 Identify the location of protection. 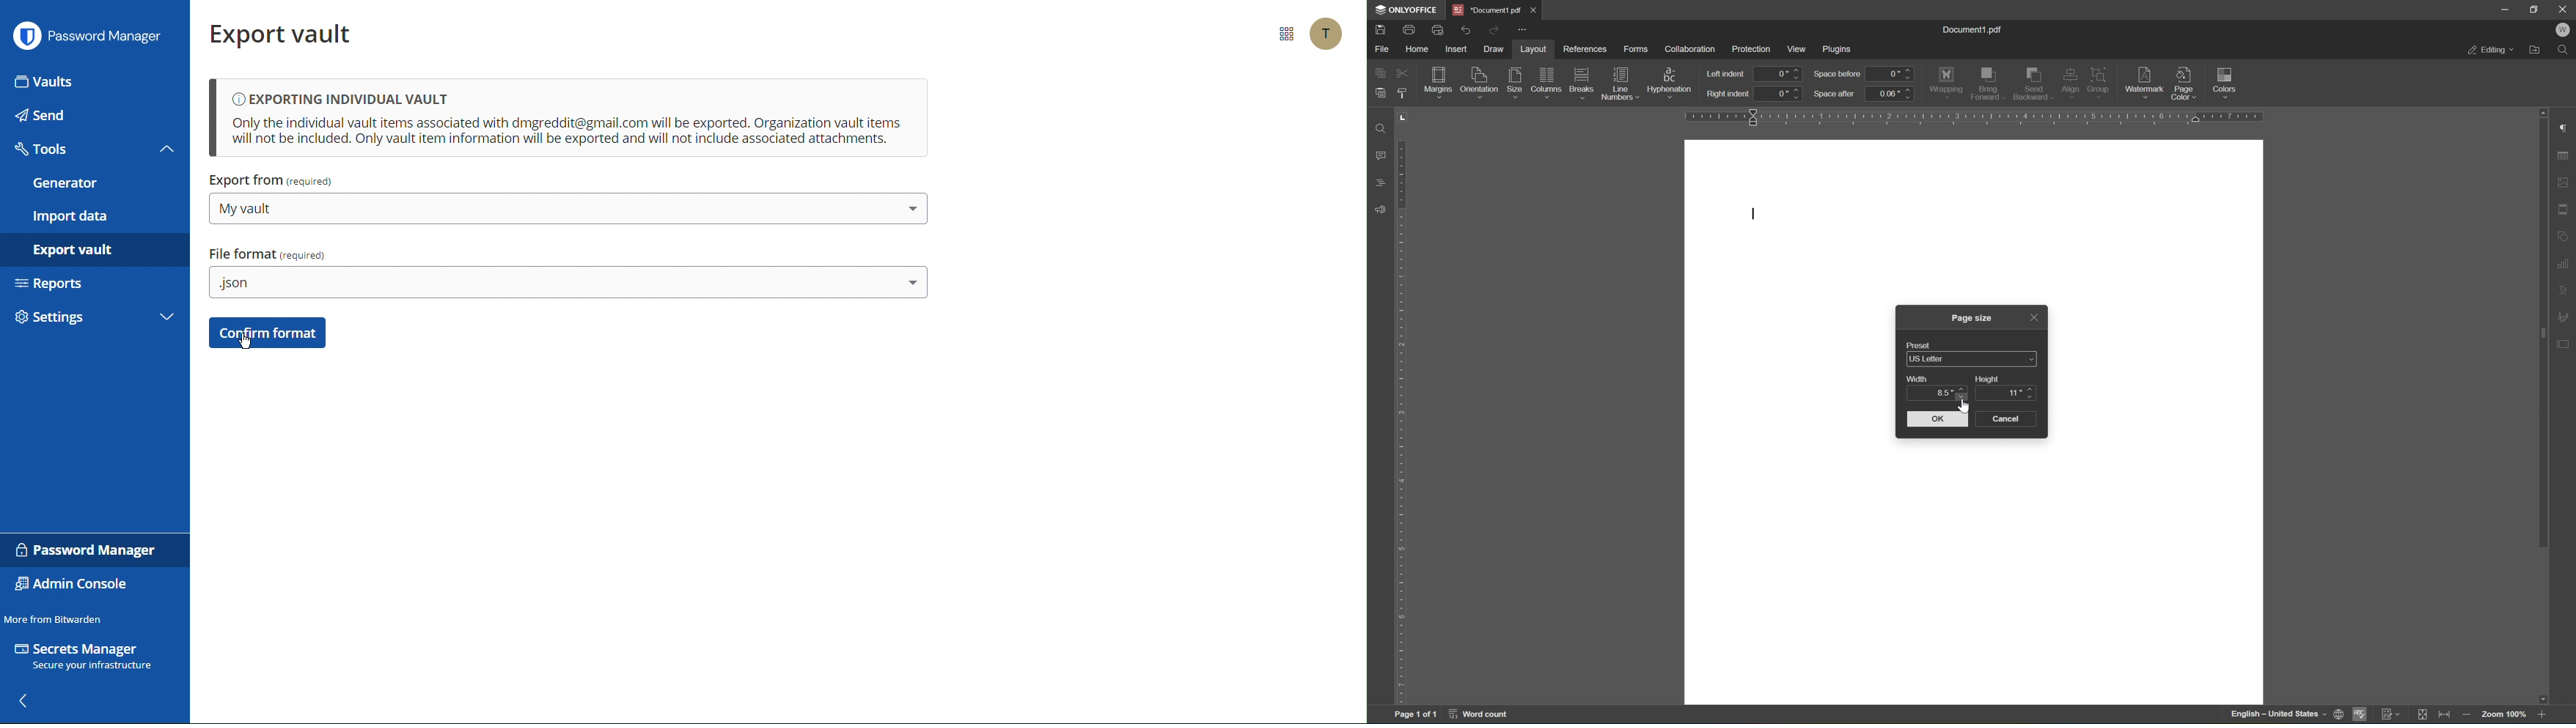
(1751, 48).